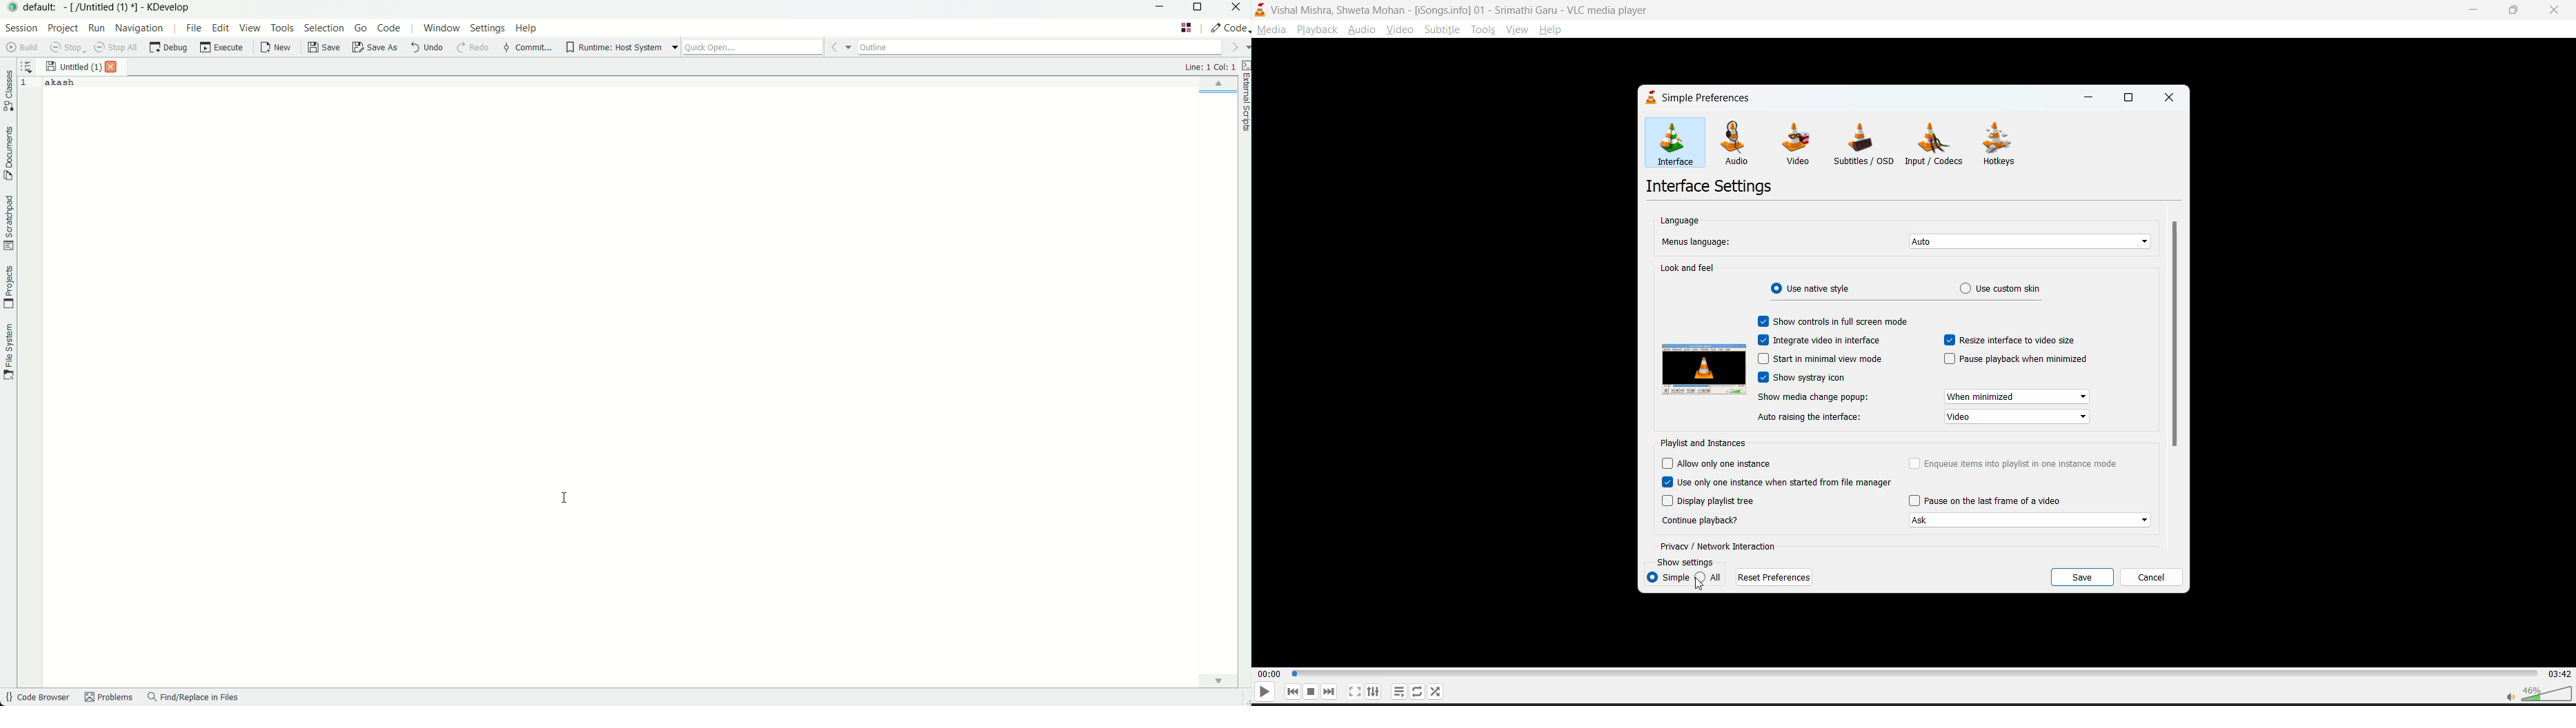  I want to click on 00:00, so click(1270, 674).